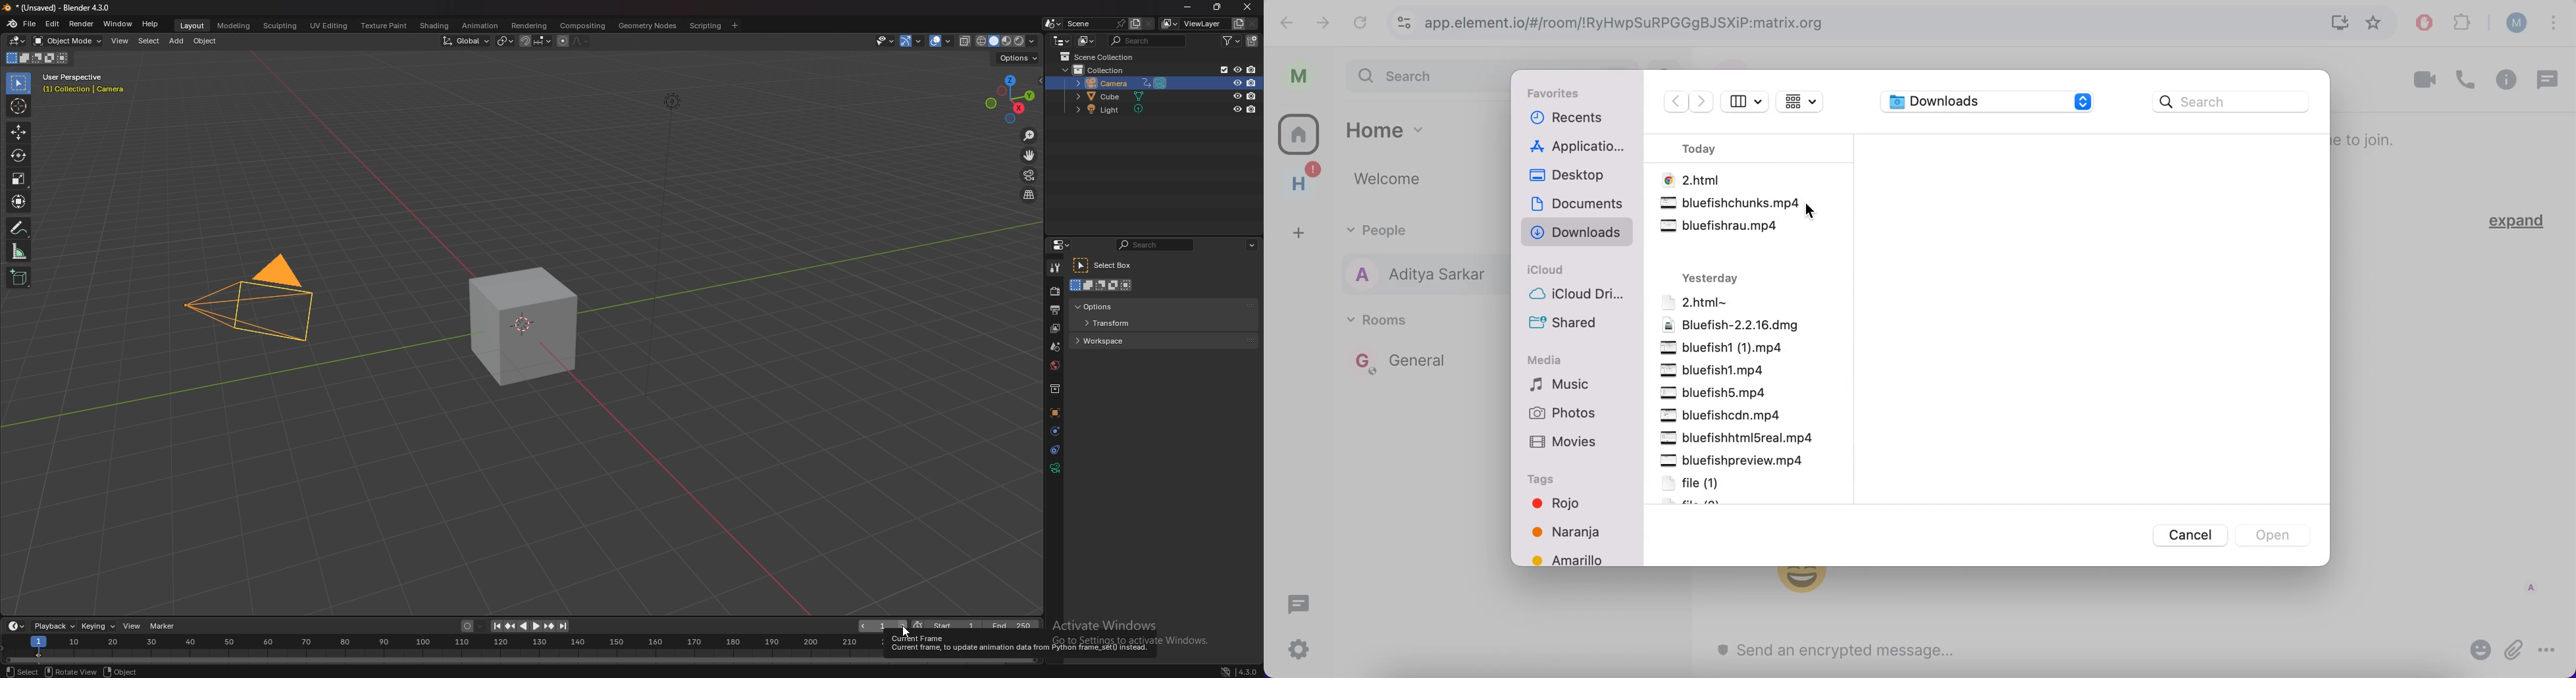 The height and width of the screenshot is (700, 2576). Describe the element at coordinates (1422, 230) in the screenshot. I see `people` at that location.